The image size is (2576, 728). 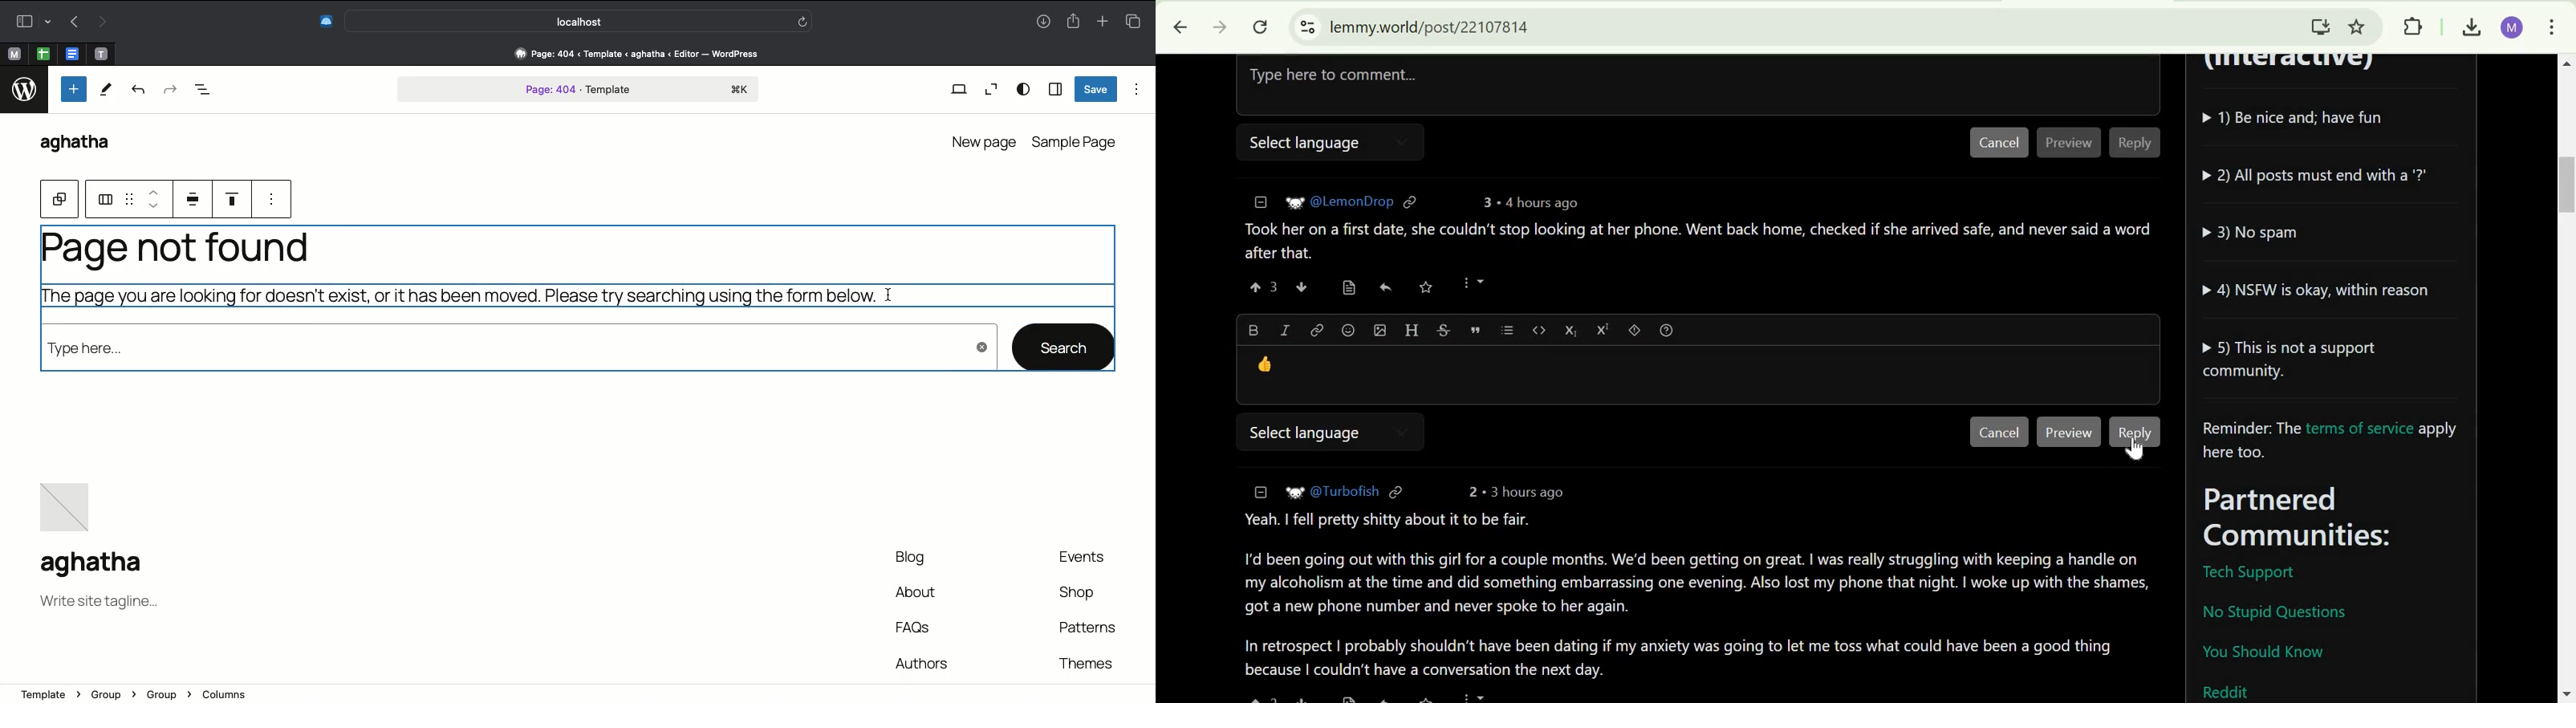 What do you see at coordinates (69, 502) in the screenshot?
I see `Image` at bounding box center [69, 502].